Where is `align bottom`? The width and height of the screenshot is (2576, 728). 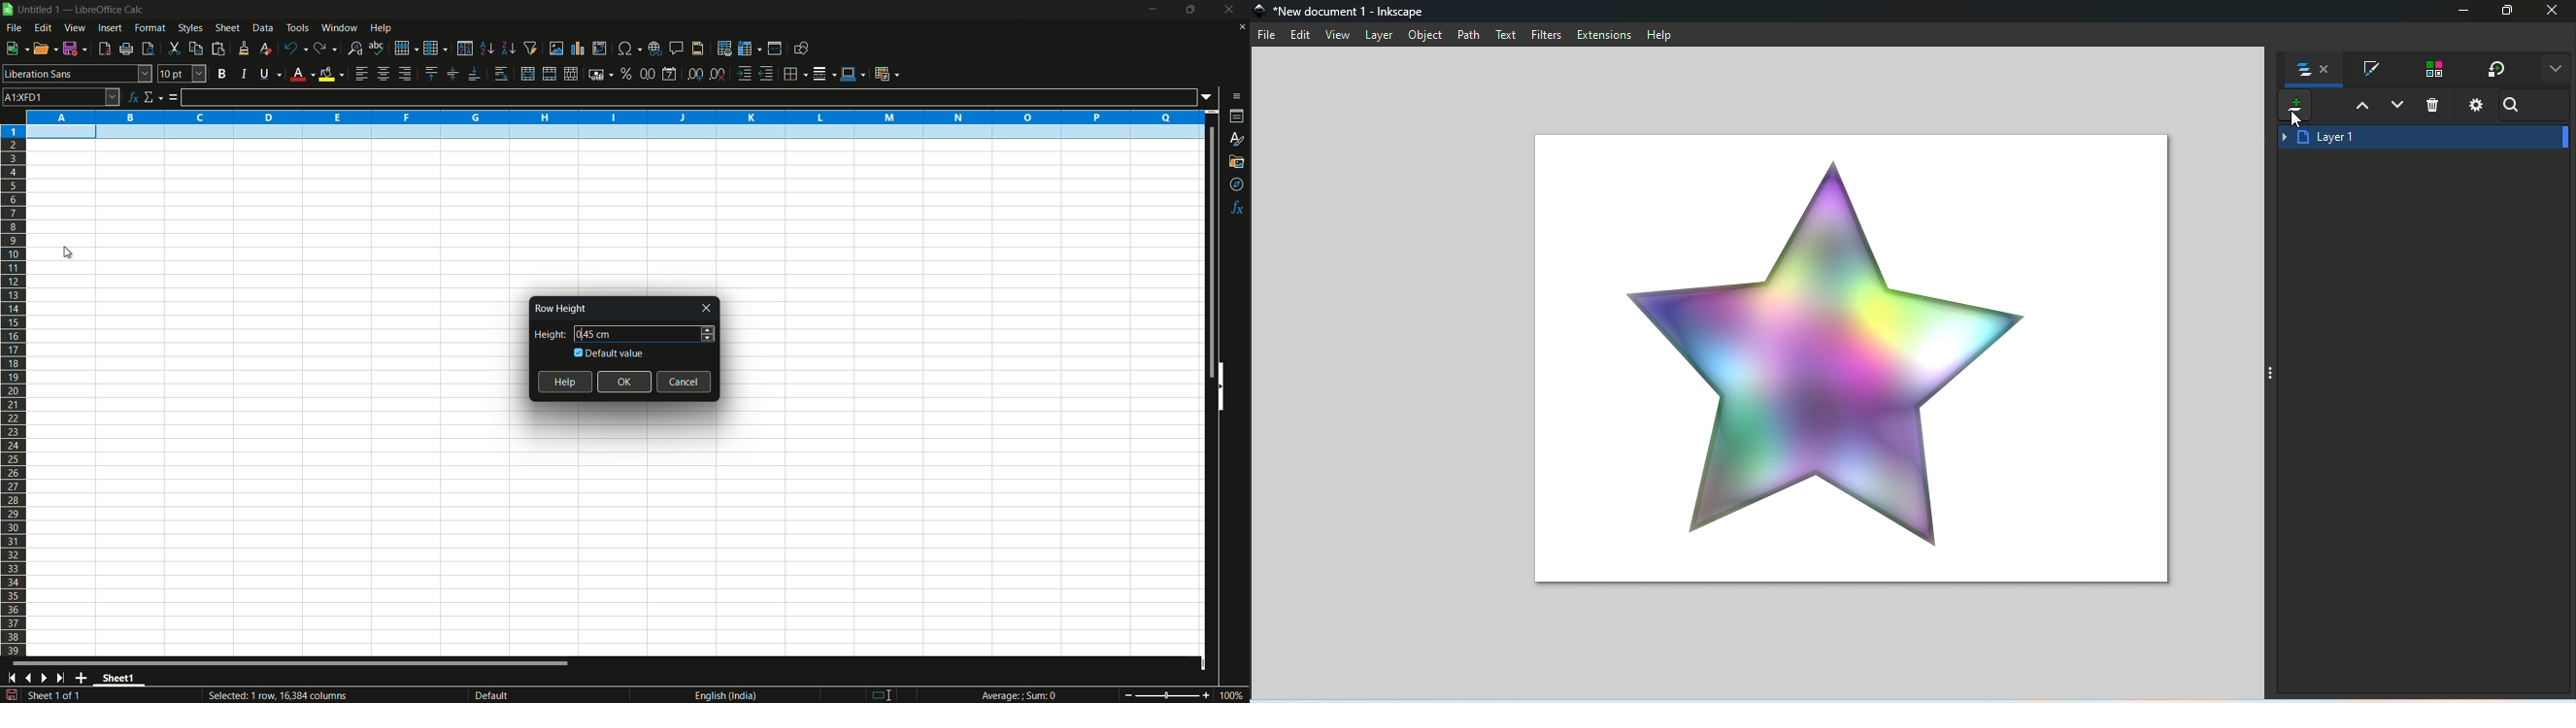
align bottom is located at coordinates (475, 75).